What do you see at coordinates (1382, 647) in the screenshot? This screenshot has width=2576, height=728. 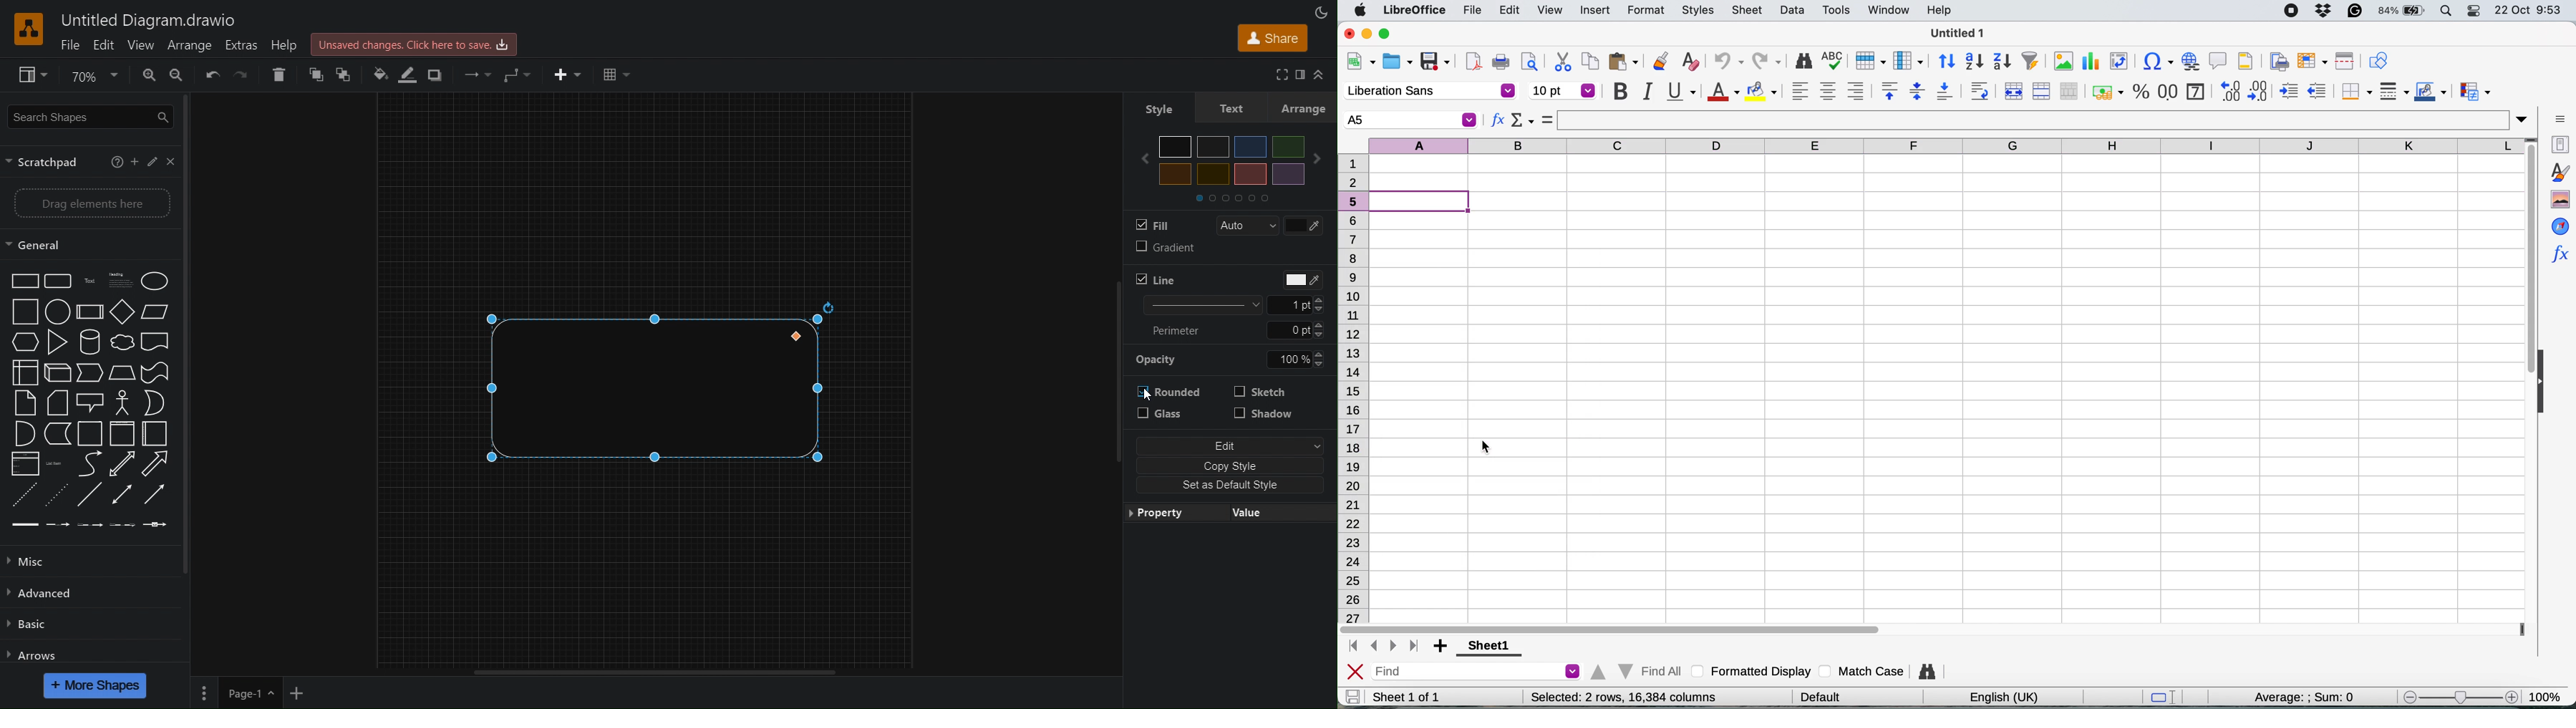 I see `navigate between sheets` at bounding box center [1382, 647].